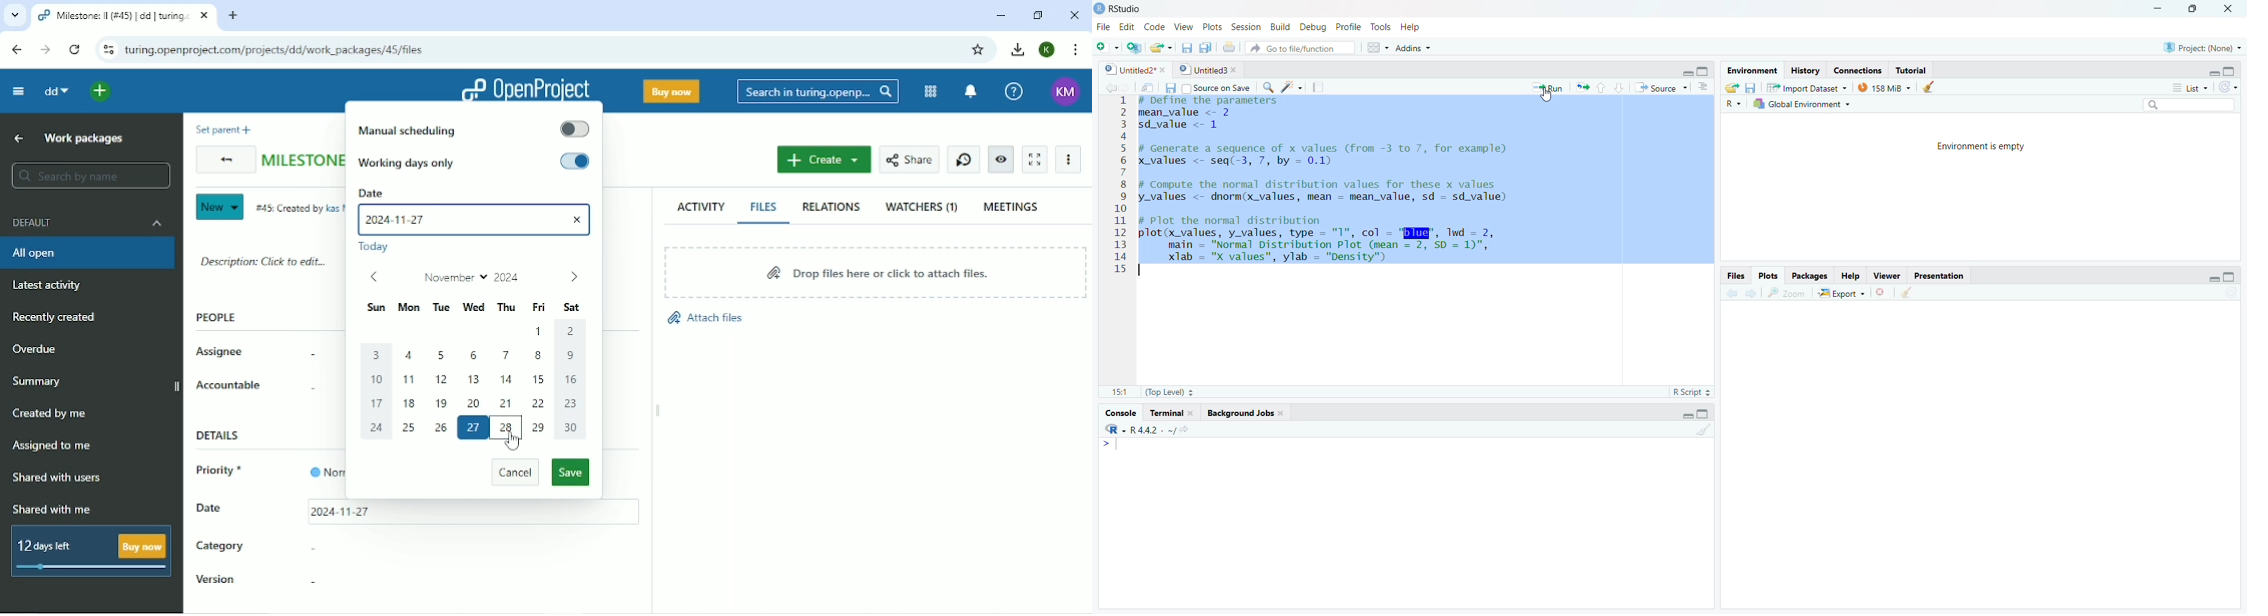 The image size is (2268, 616). What do you see at coordinates (1174, 391) in the screenshot?
I see `(Top Level) ` at bounding box center [1174, 391].